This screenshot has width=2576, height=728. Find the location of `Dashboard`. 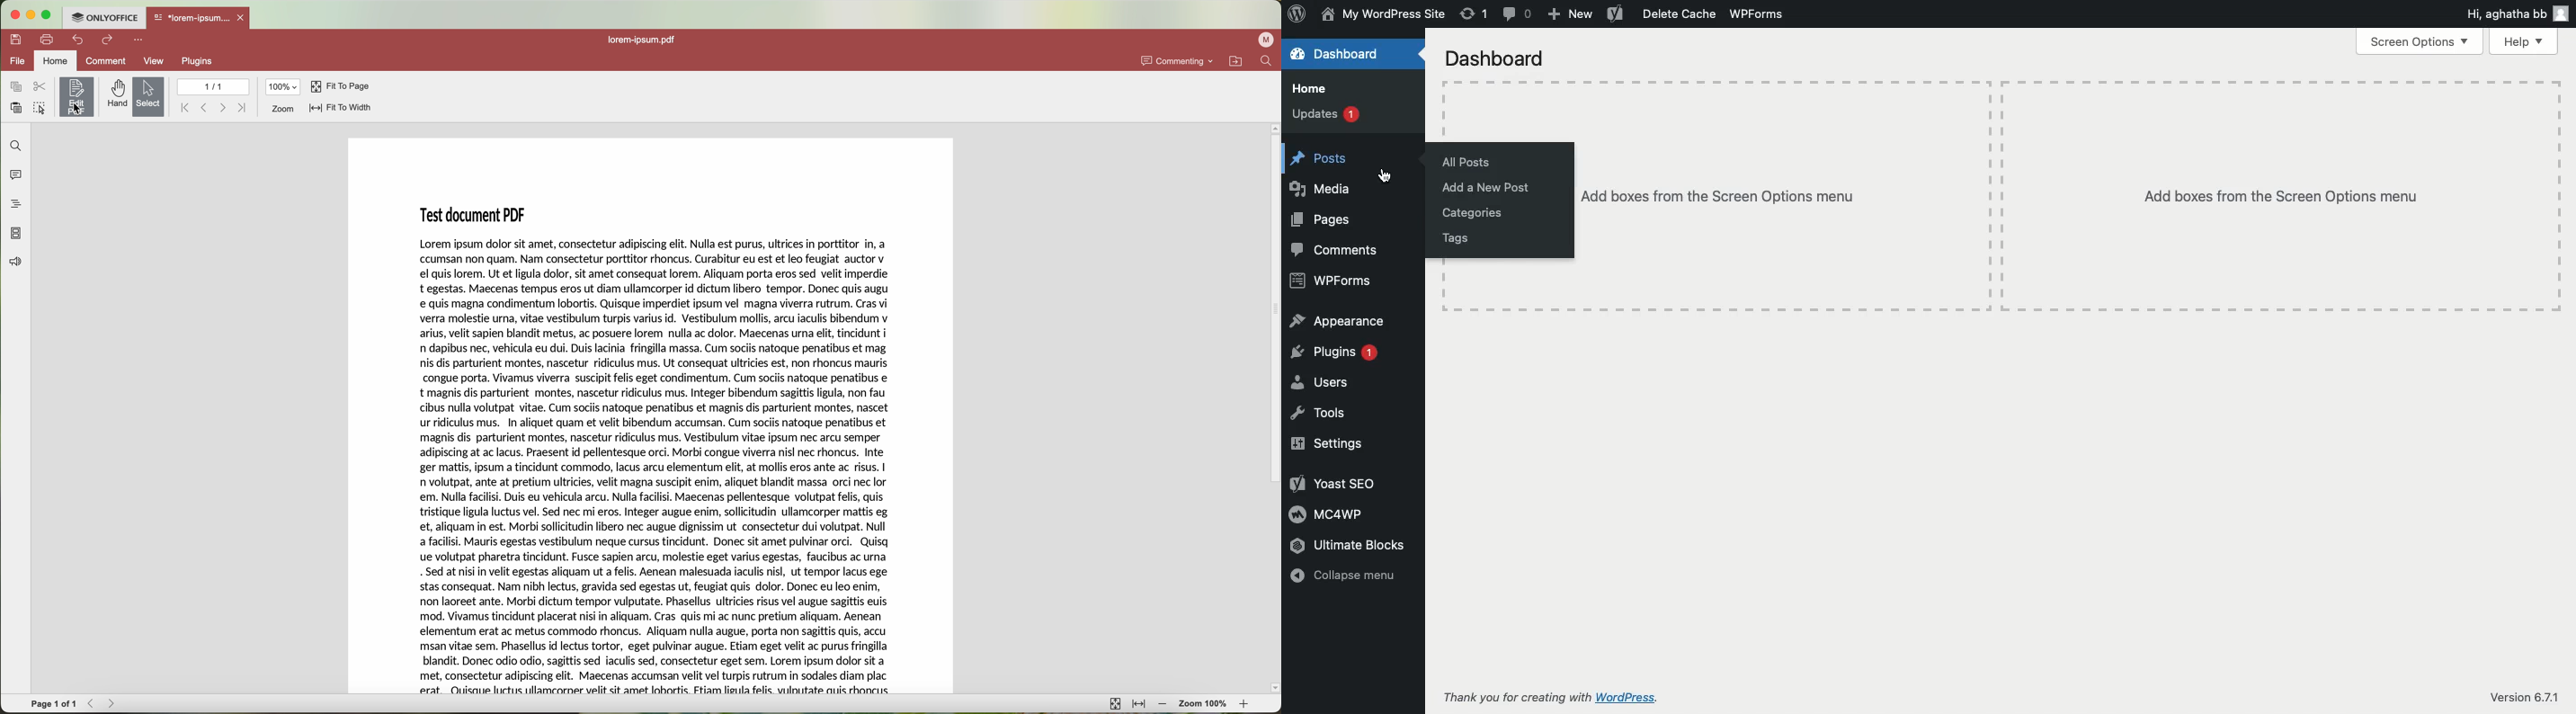

Dashboard is located at coordinates (1341, 56).